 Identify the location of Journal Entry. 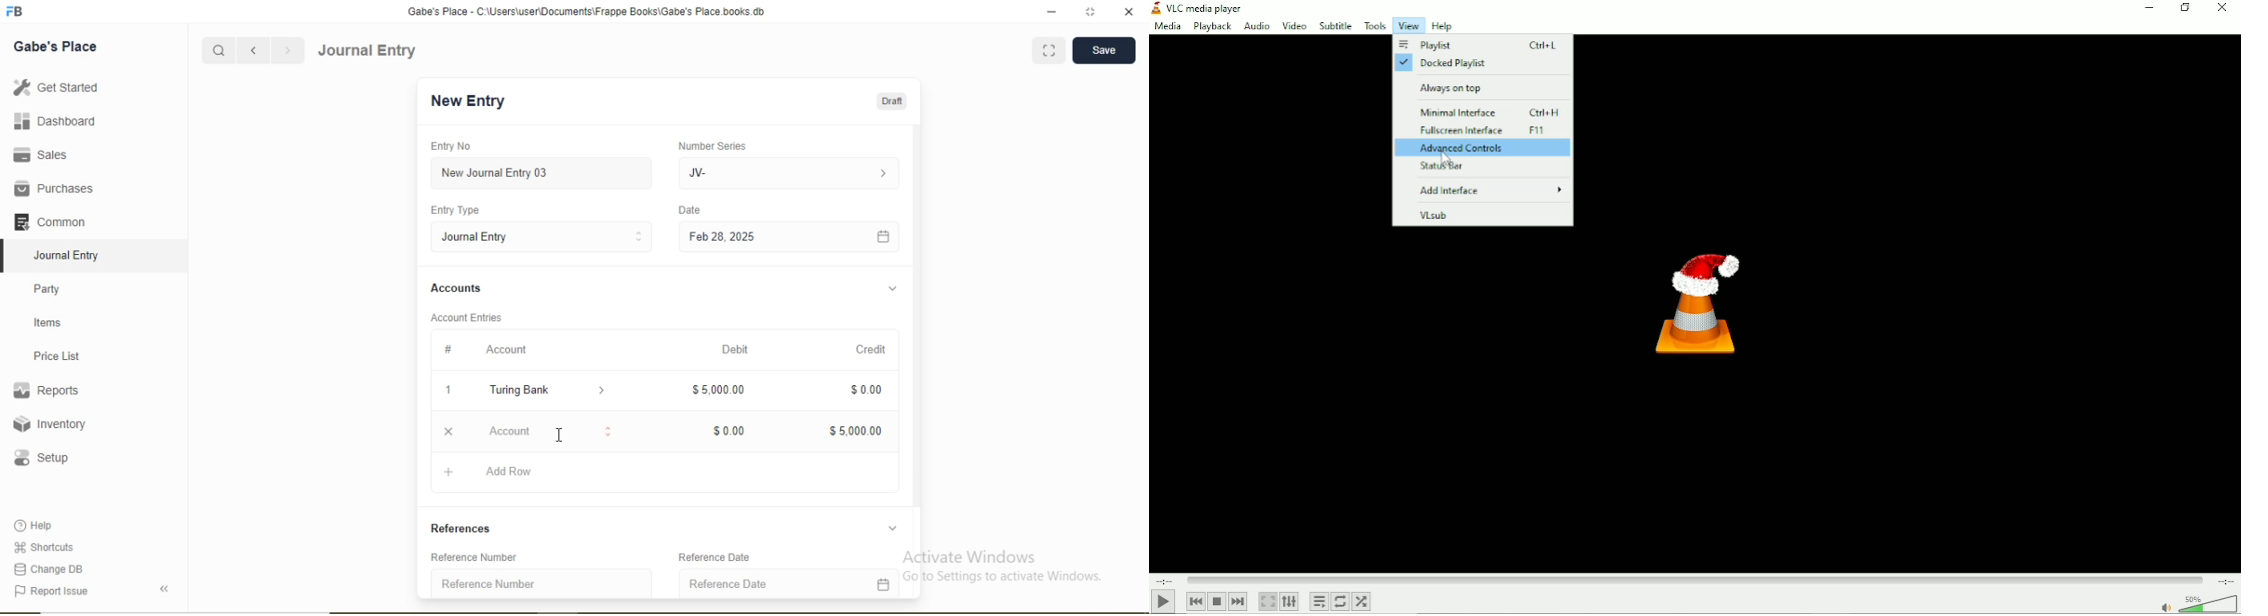
(368, 50).